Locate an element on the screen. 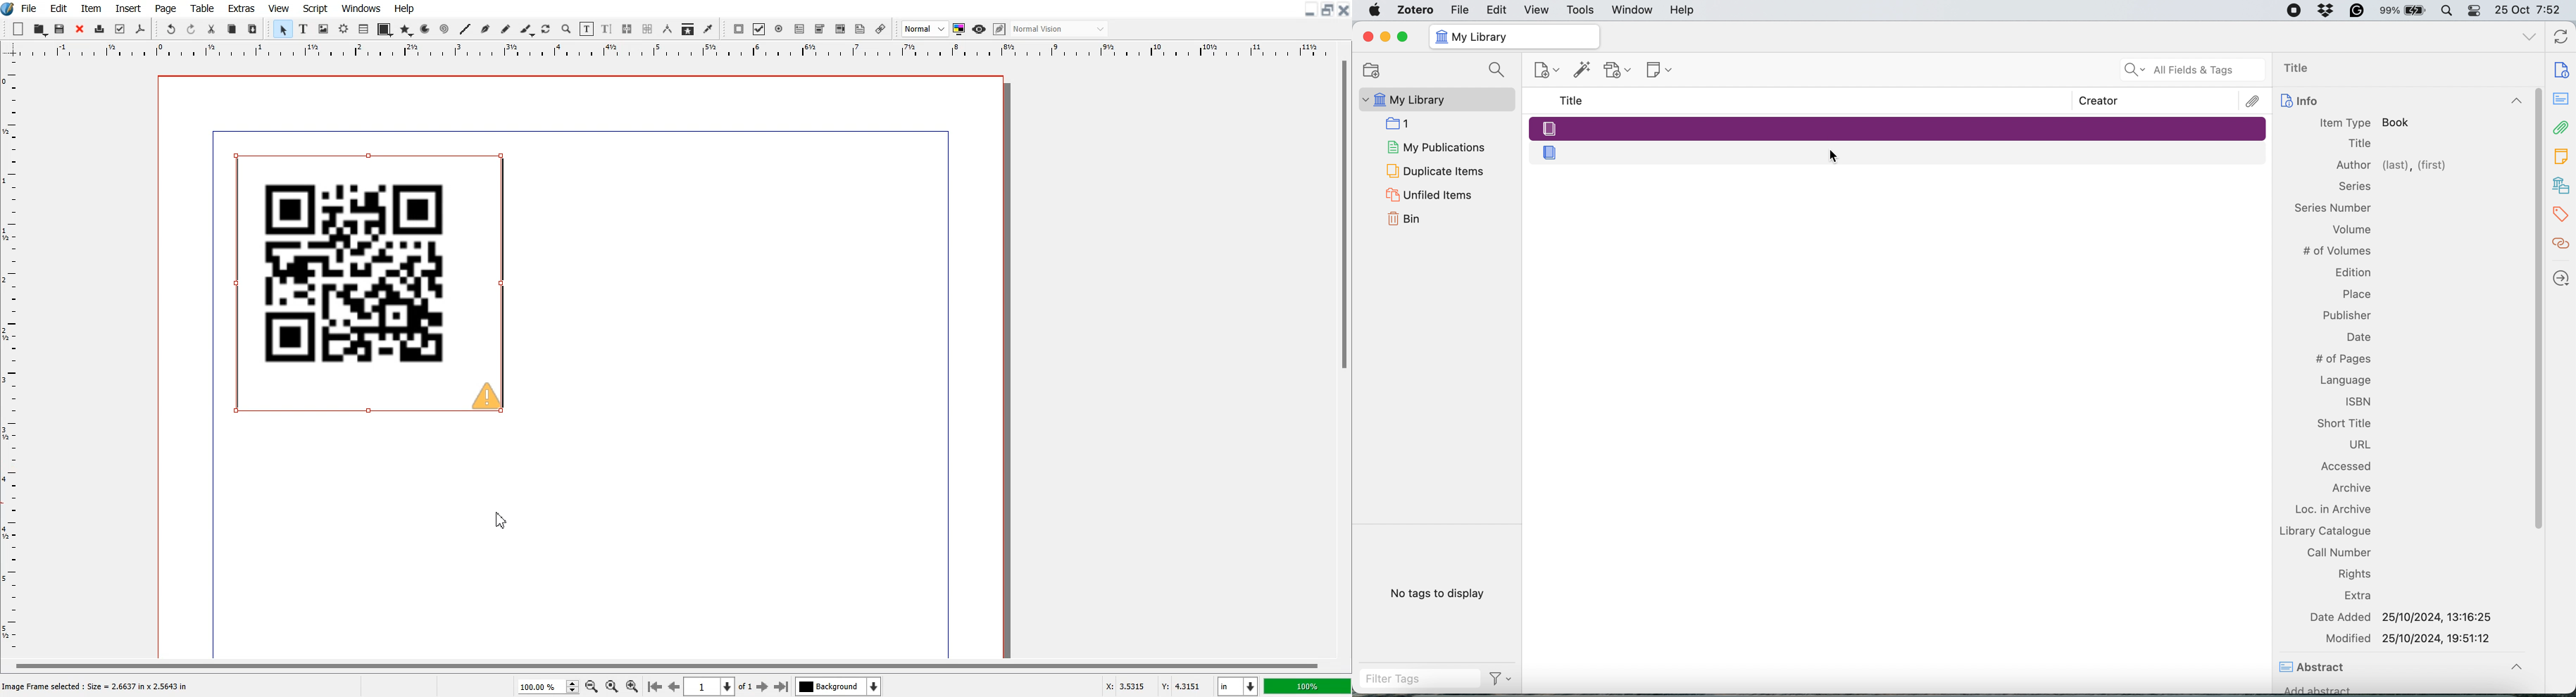  Call Number  is located at coordinates (2339, 552).